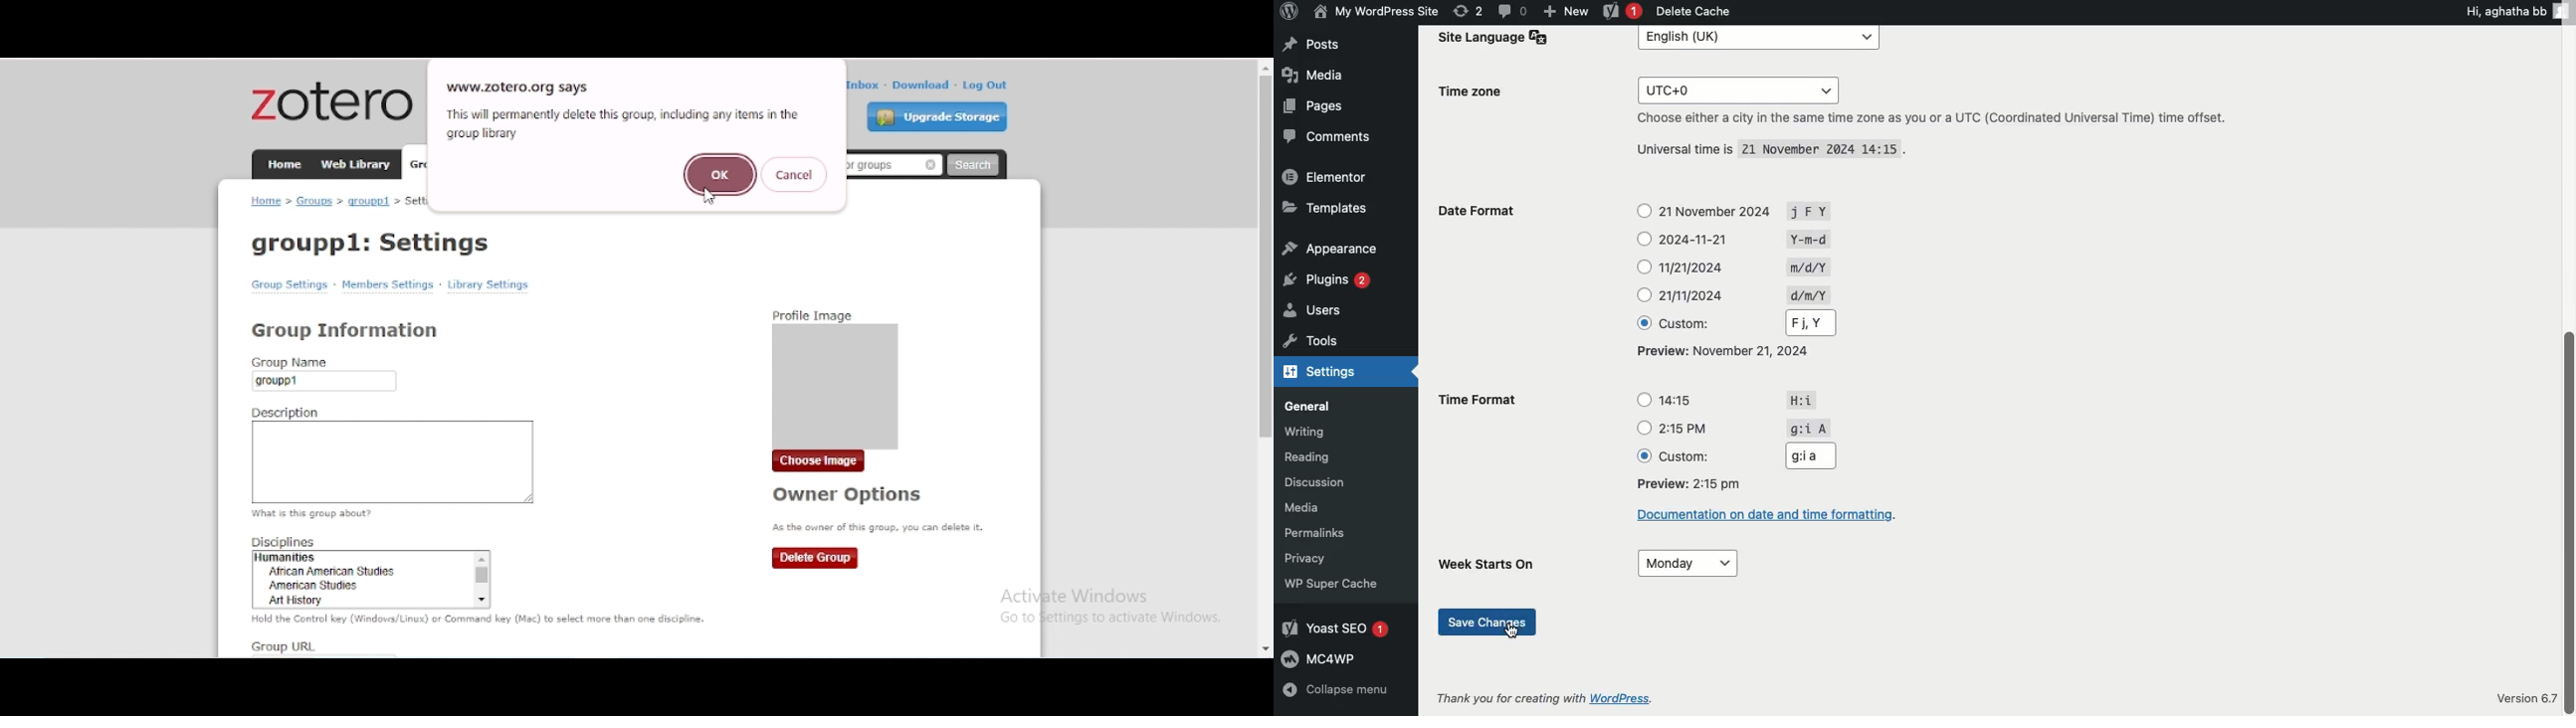 This screenshot has width=2576, height=728. What do you see at coordinates (815, 559) in the screenshot?
I see `delete group` at bounding box center [815, 559].